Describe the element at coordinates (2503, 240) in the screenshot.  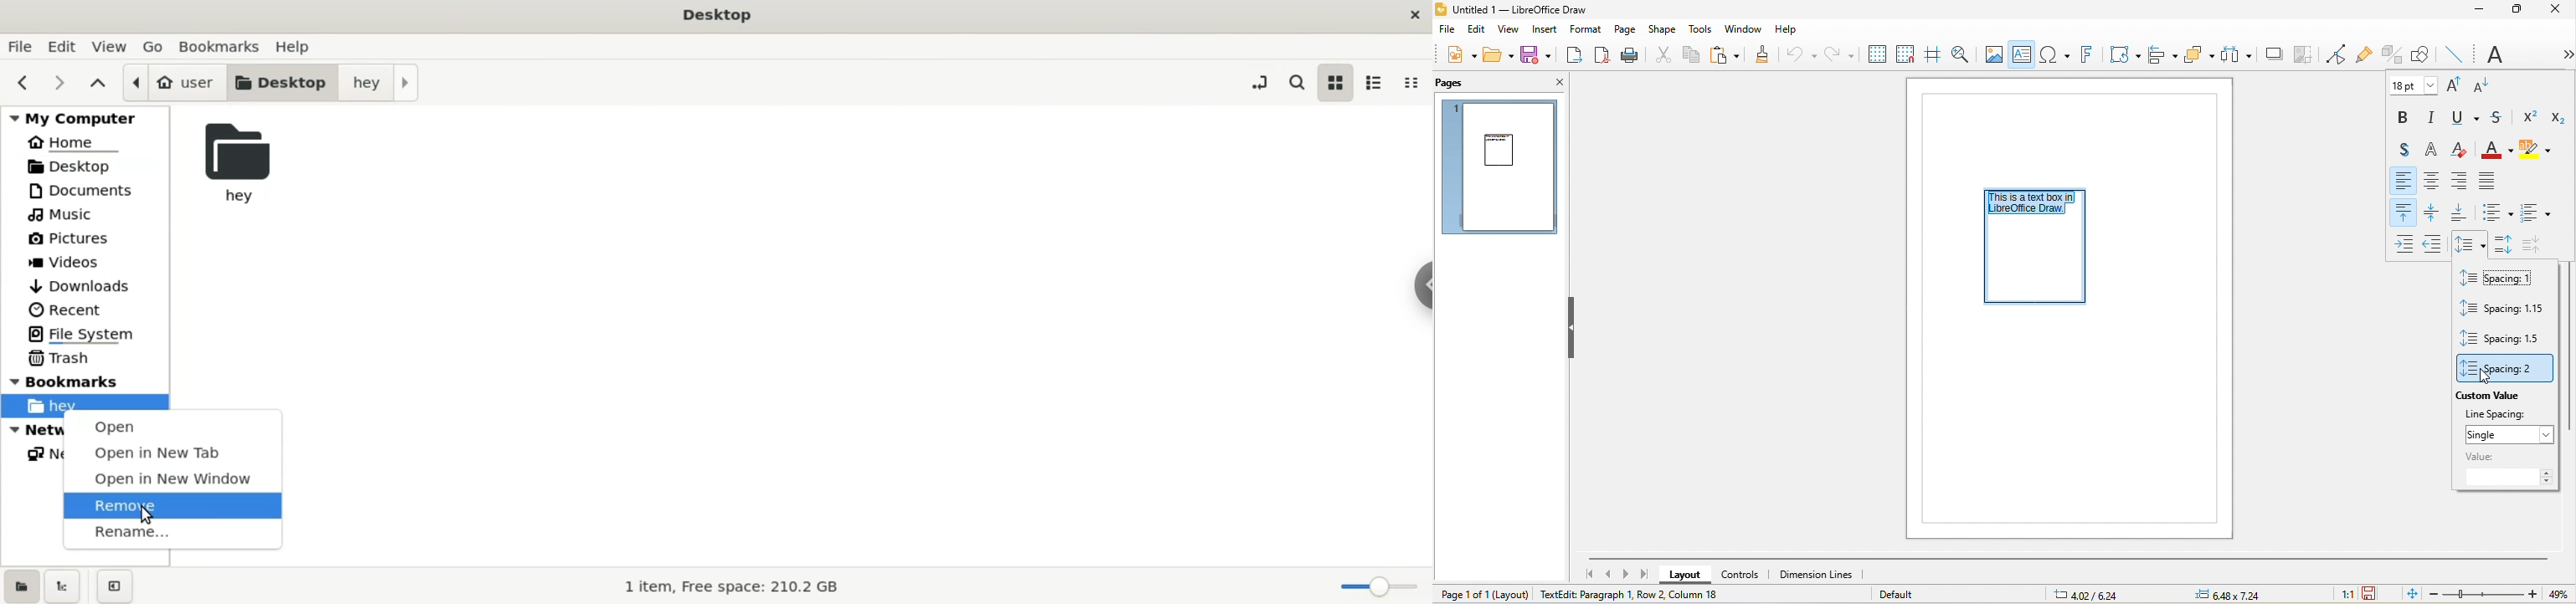
I see `increase paragraph spacing` at that location.